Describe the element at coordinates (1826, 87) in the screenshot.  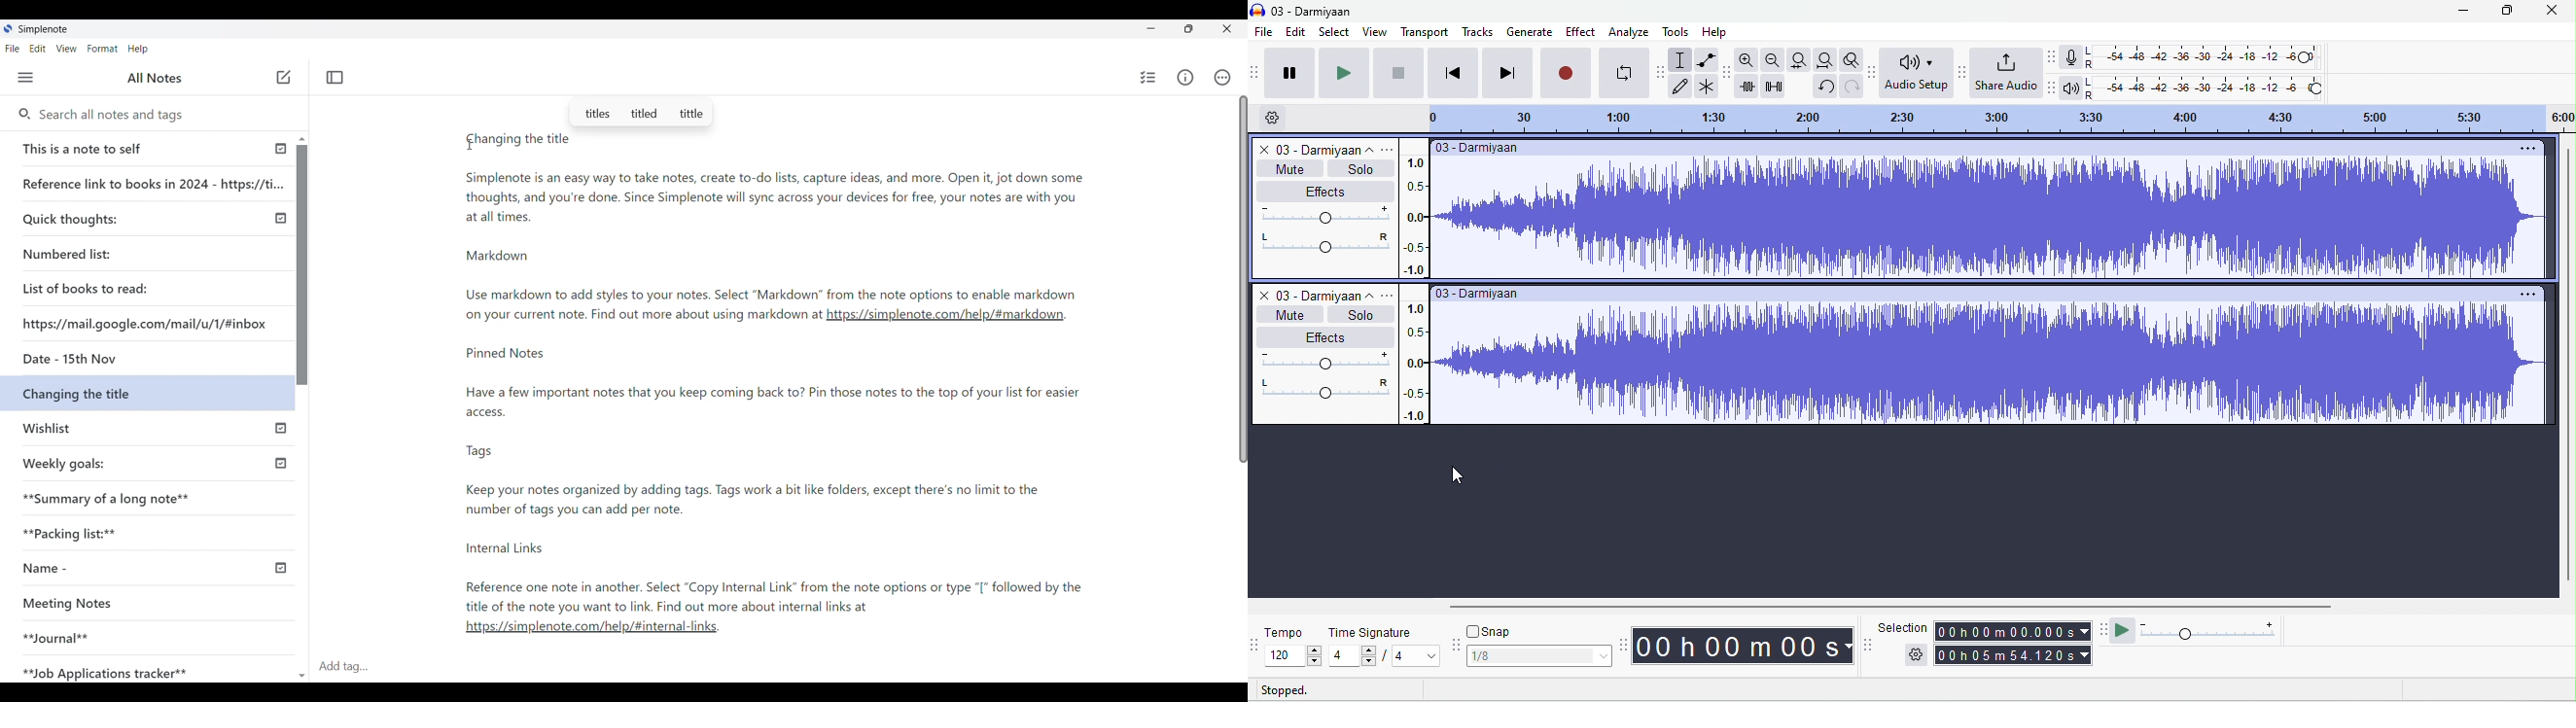
I see `undo` at that location.